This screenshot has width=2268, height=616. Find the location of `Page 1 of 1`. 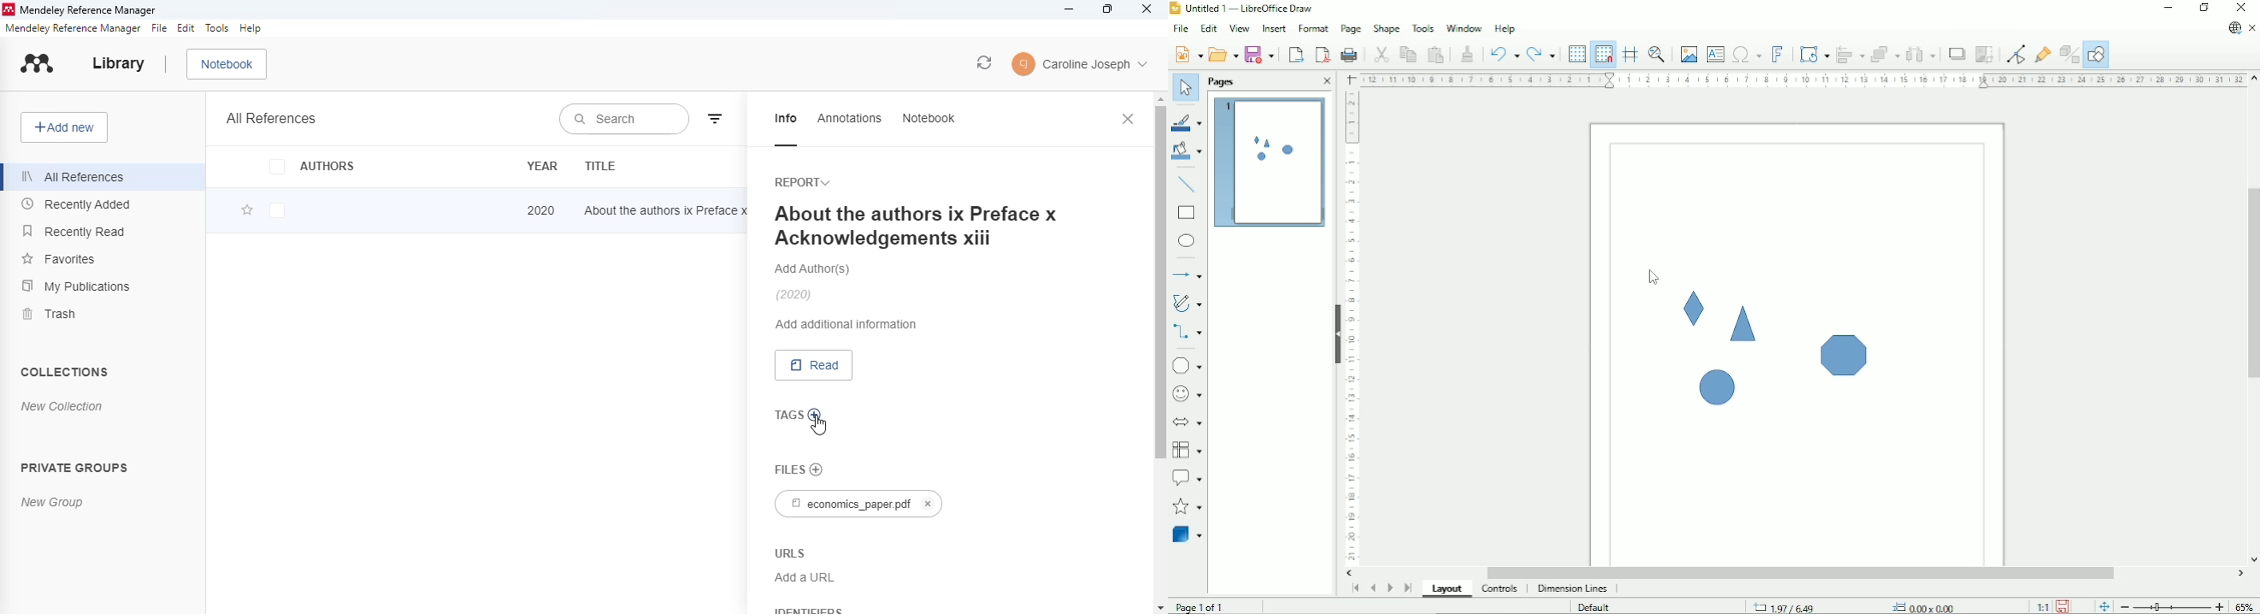

Page 1 of 1 is located at coordinates (1211, 606).